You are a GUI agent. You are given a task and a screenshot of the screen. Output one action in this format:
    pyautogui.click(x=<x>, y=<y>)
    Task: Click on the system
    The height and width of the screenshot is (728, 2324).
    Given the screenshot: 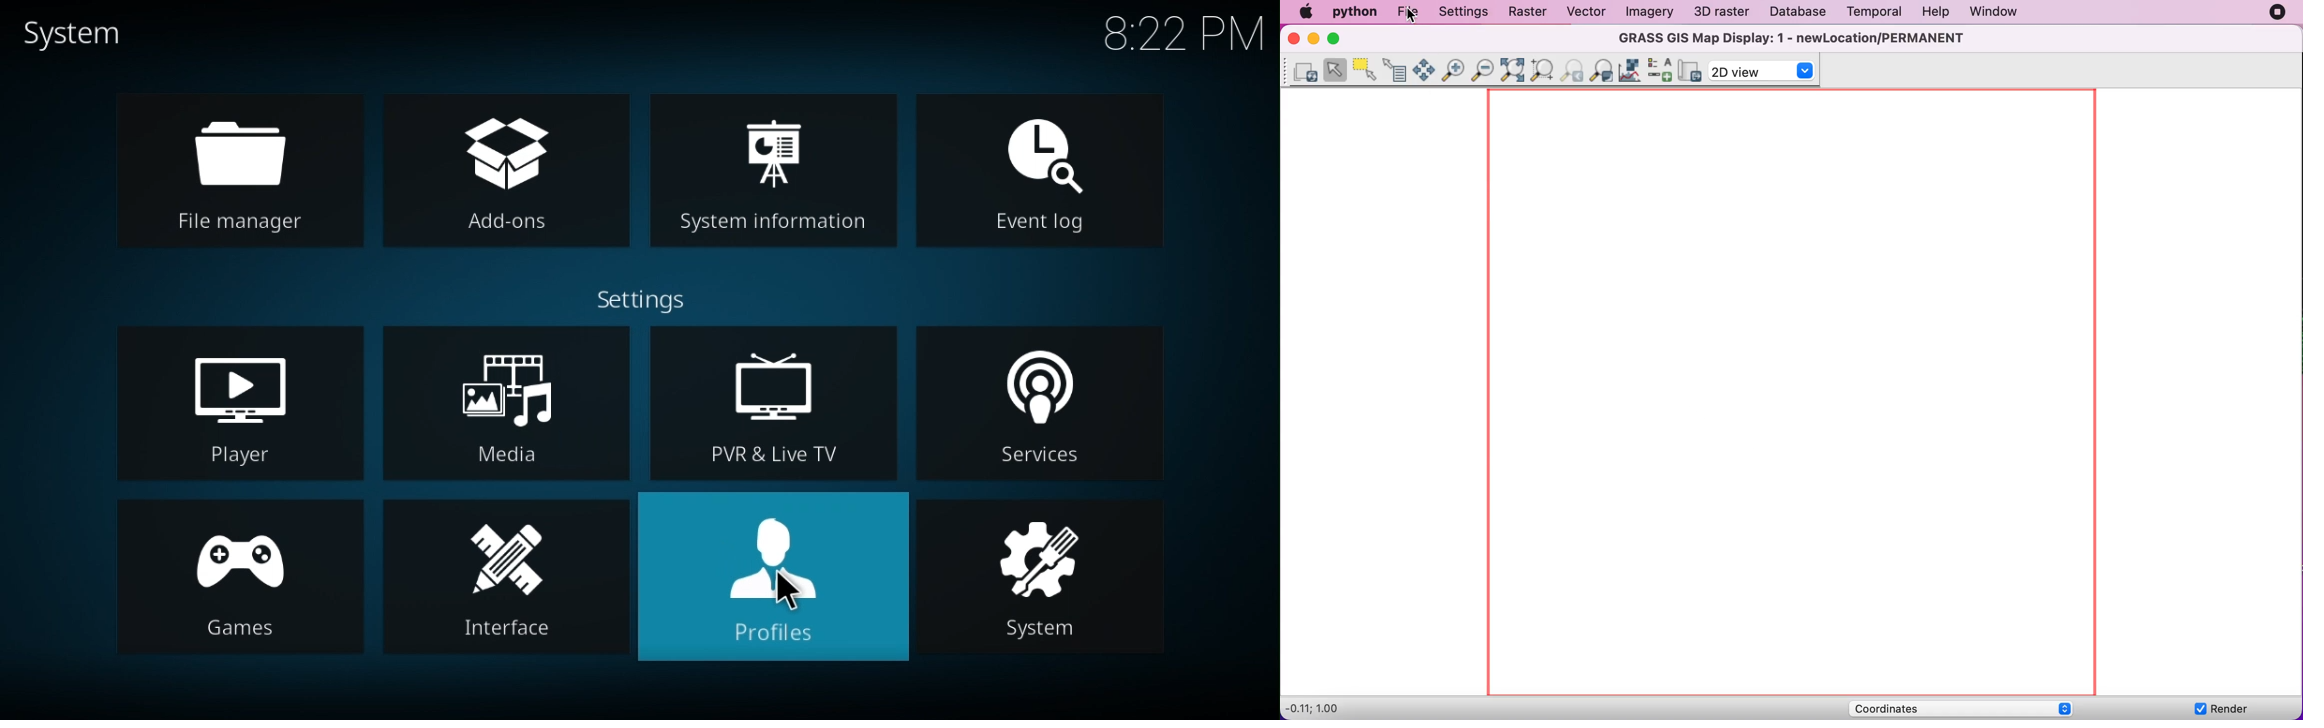 What is the action you would take?
    pyautogui.click(x=88, y=31)
    